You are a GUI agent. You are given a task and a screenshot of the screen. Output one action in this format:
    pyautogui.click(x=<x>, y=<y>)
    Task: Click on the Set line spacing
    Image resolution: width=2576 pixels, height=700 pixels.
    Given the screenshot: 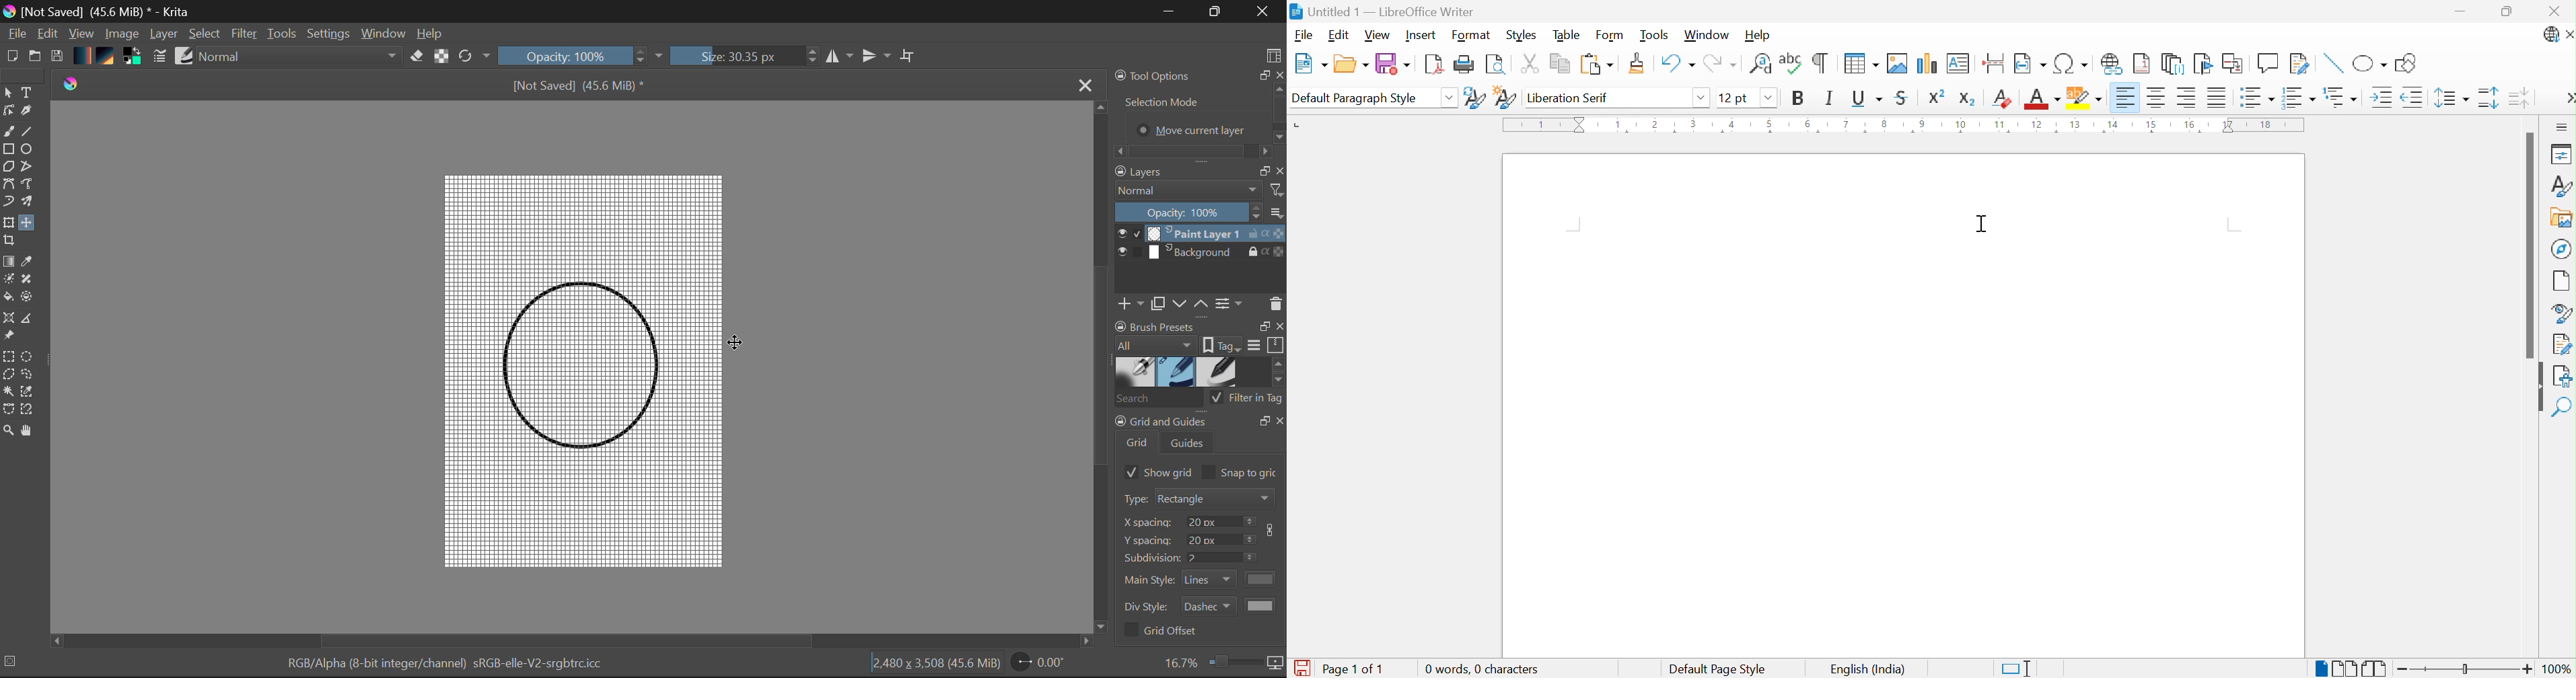 What is the action you would take?
    pyautogui.click(x=2452, y=100)
    